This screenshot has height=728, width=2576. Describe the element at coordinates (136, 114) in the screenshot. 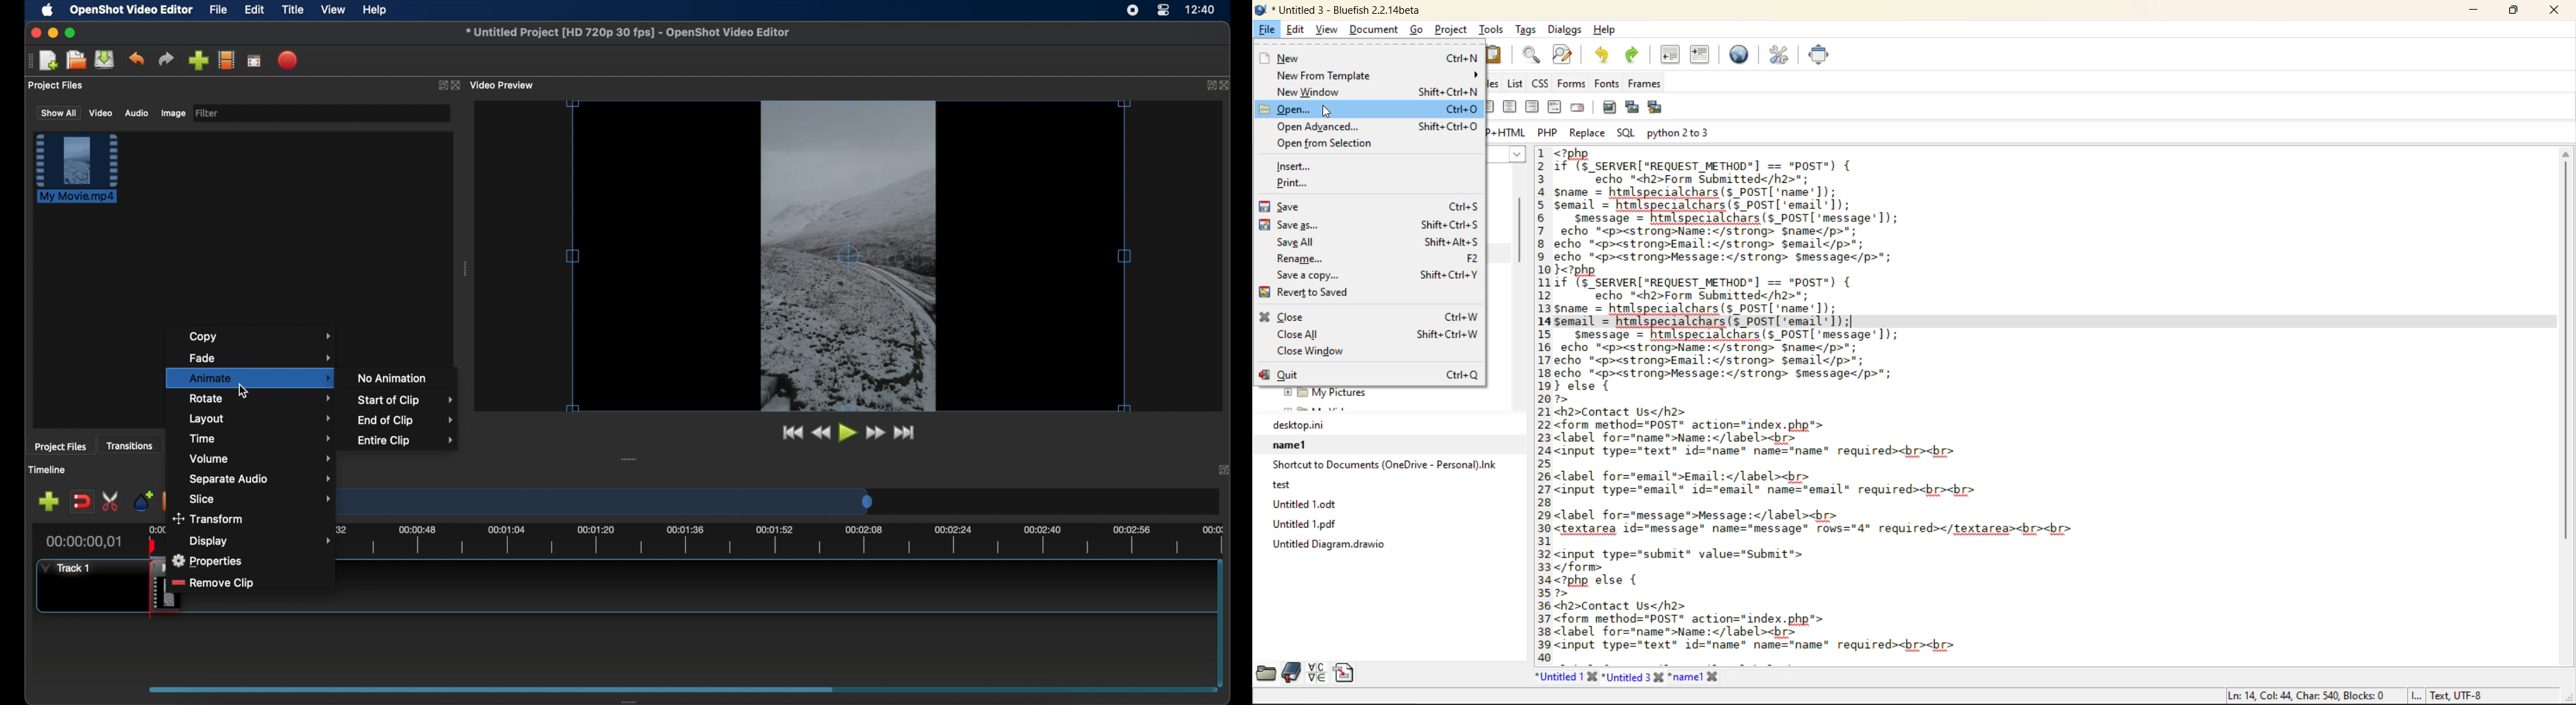

I see `audio` at that location.